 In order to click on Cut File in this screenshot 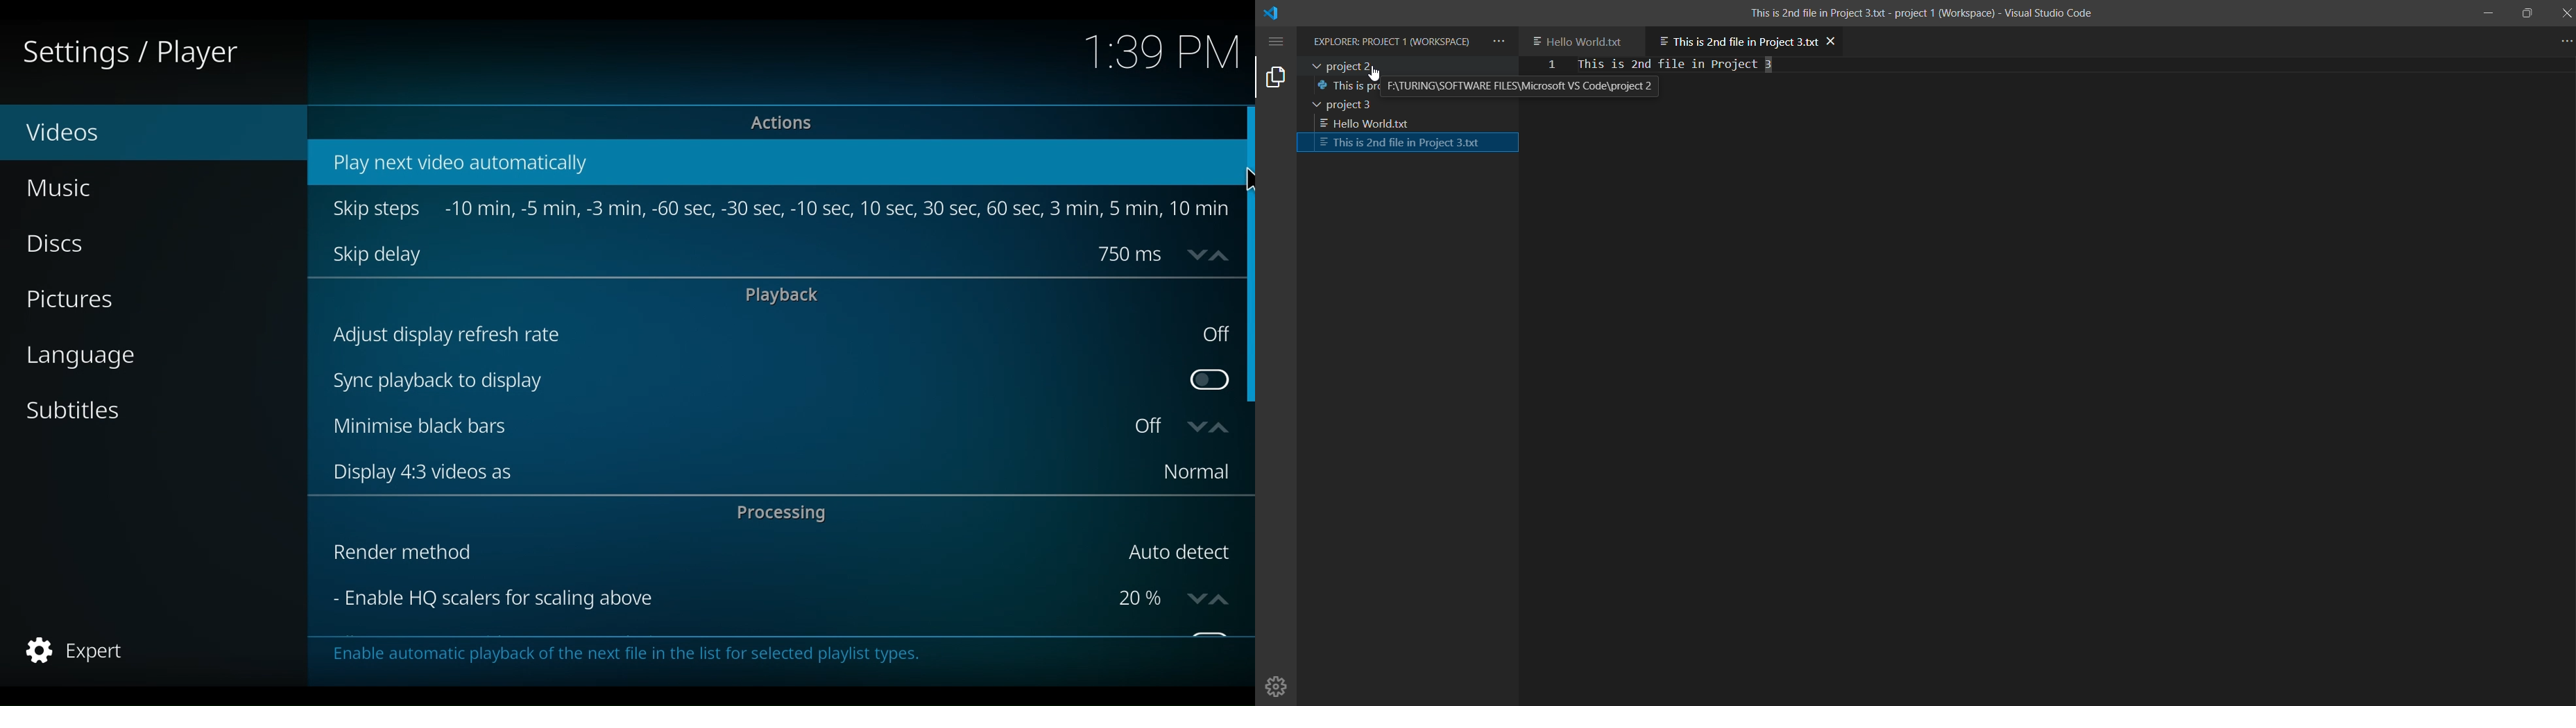, I will do `click(1410, 144)`.